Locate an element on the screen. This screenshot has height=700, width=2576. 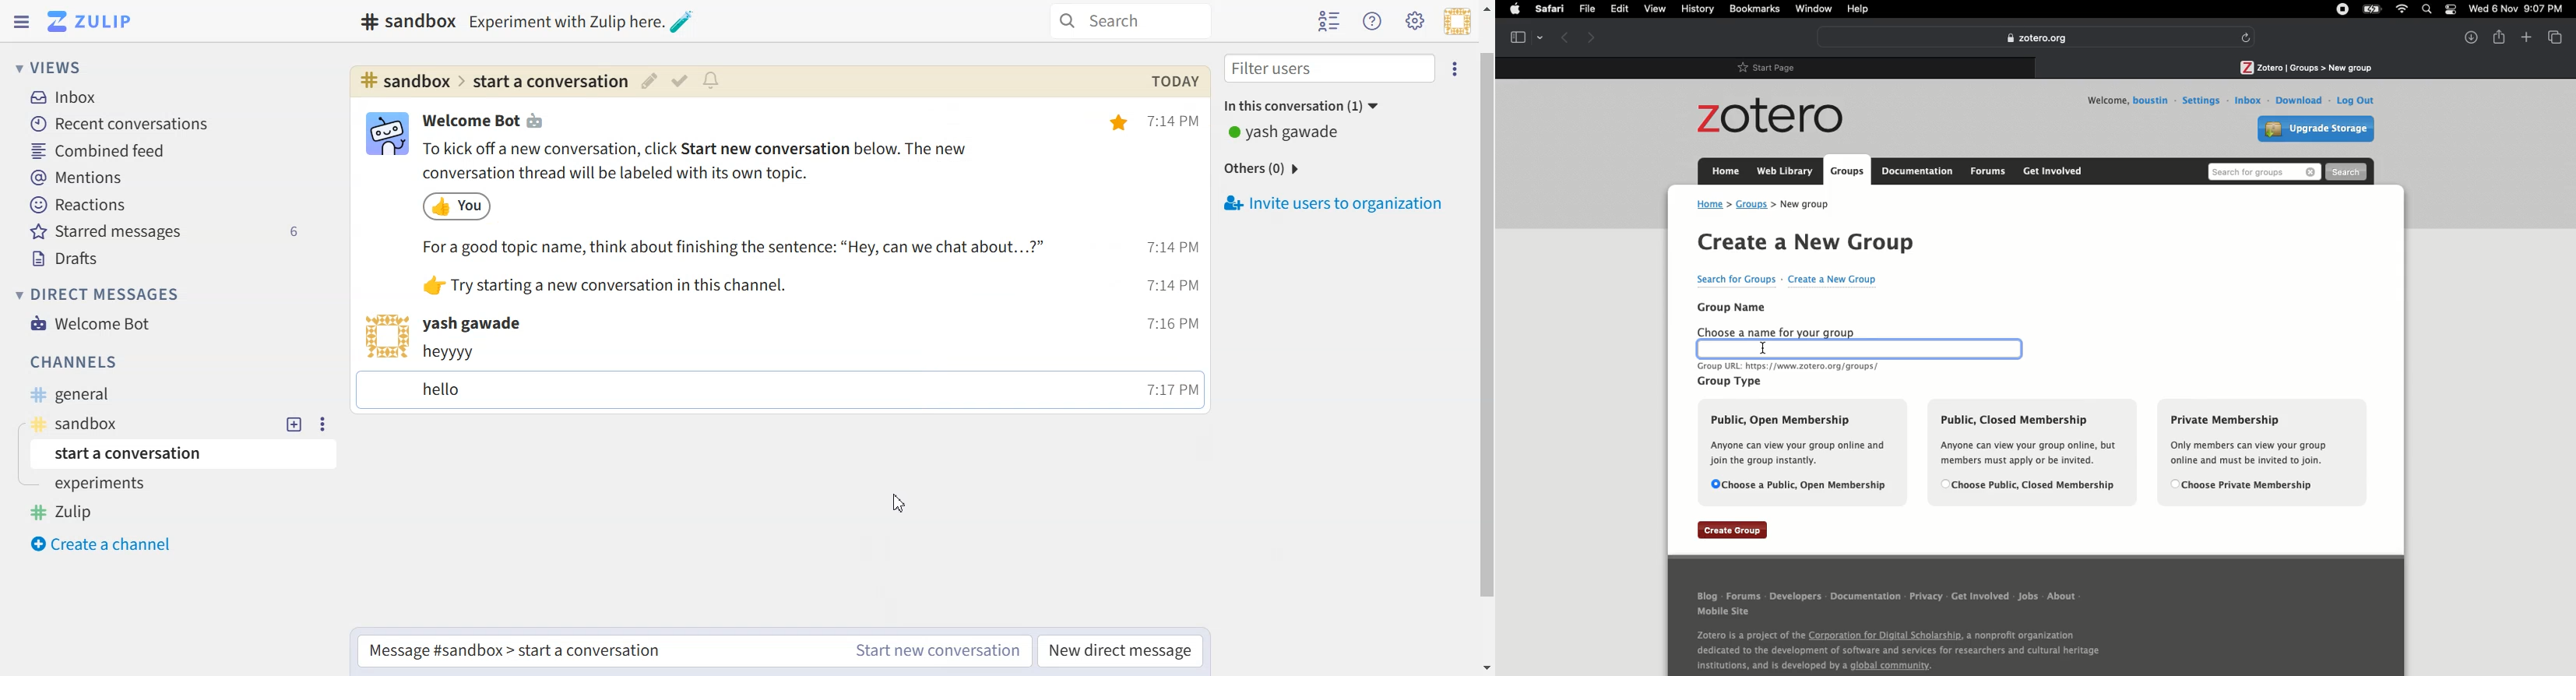
Forums is located at coordinates (1988, 170).